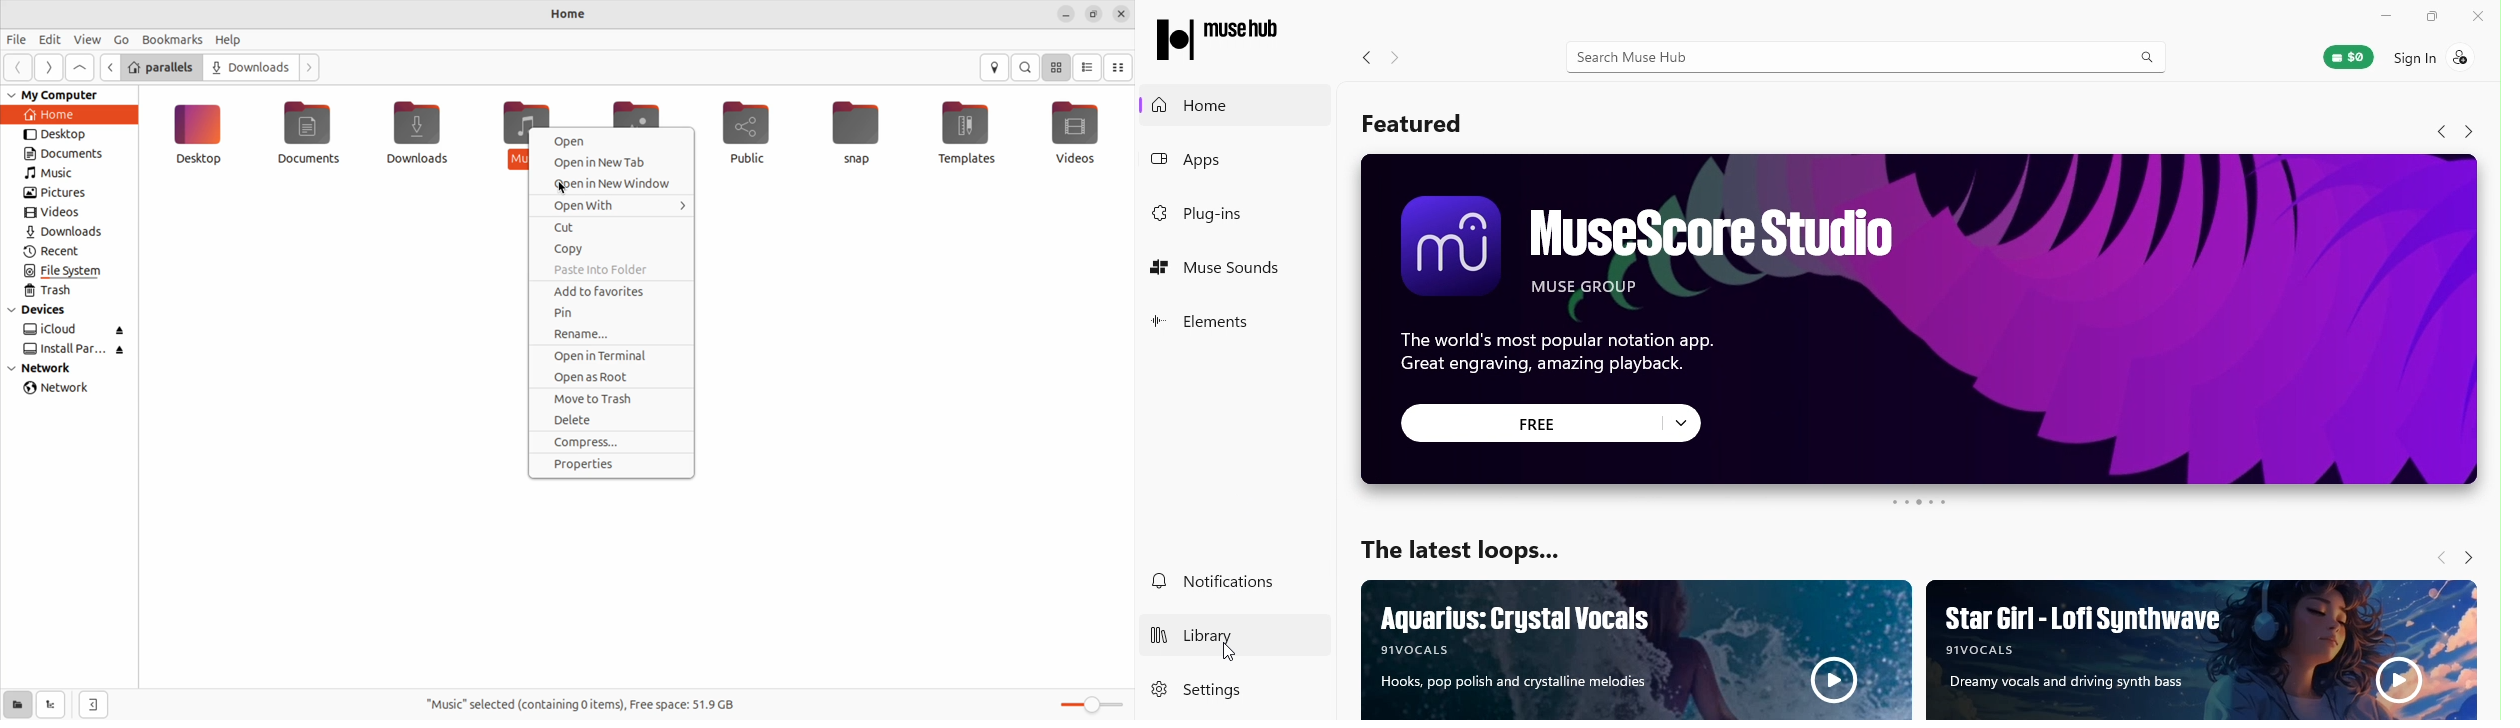 The height and width of the screenshot is (728, 2520). I want to click on home, so click(569, 13).